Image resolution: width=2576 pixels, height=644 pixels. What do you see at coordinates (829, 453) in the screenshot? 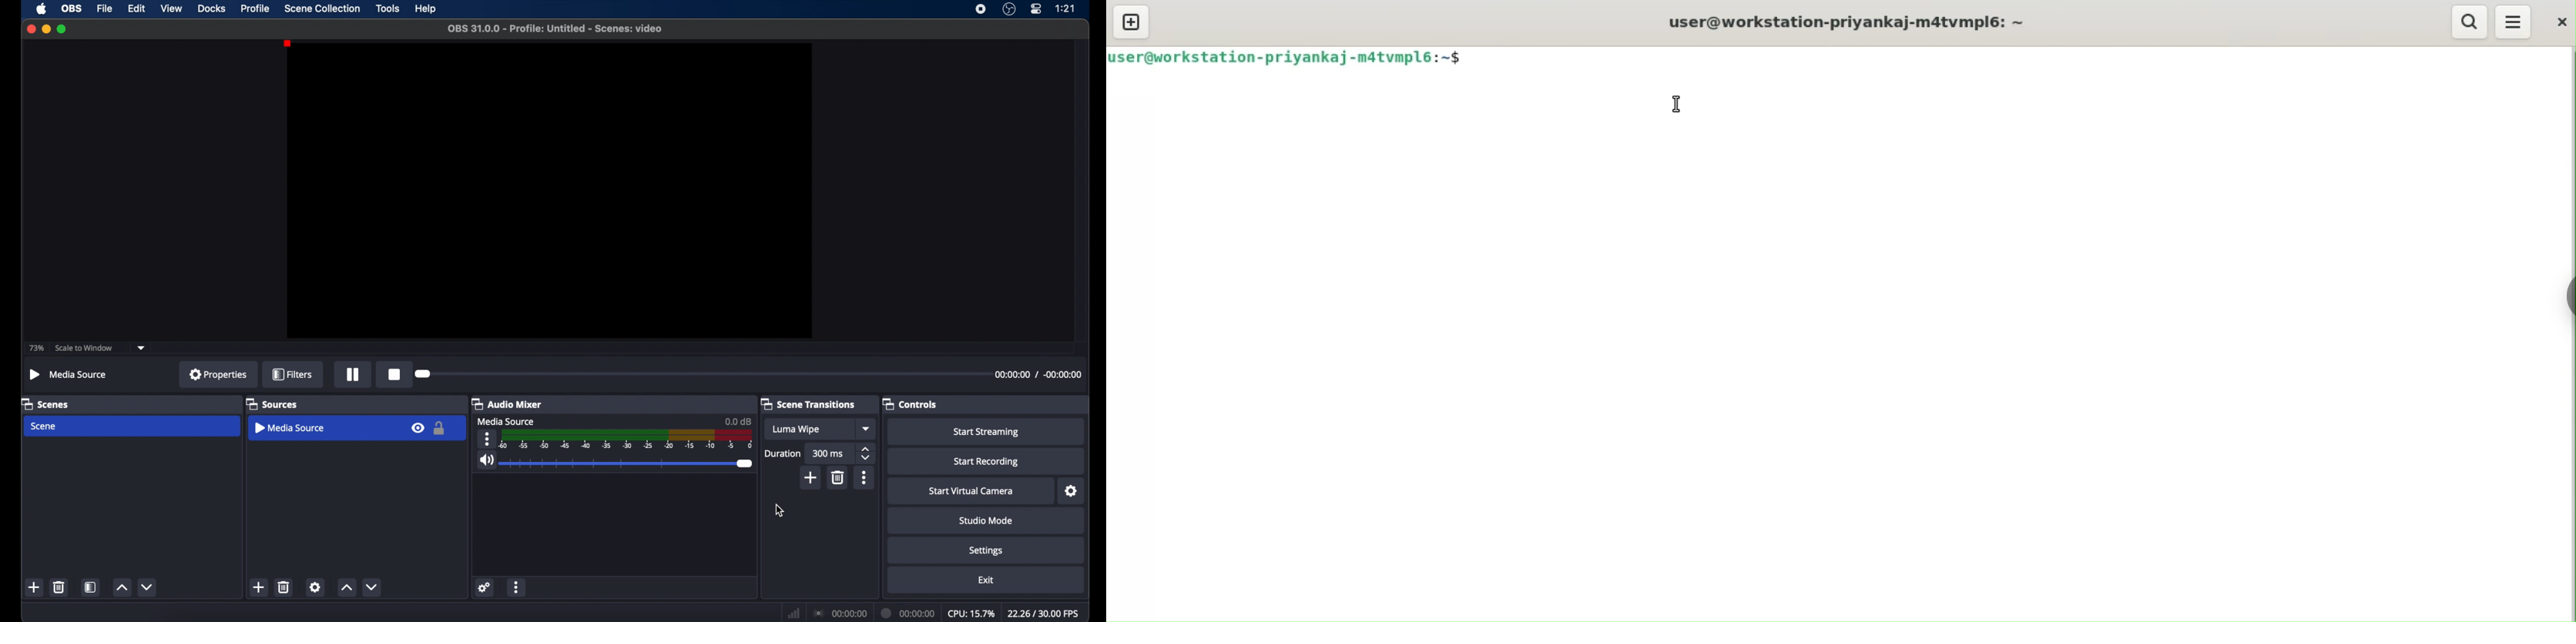
I see `300 ms` at bounding box center [829, 453].